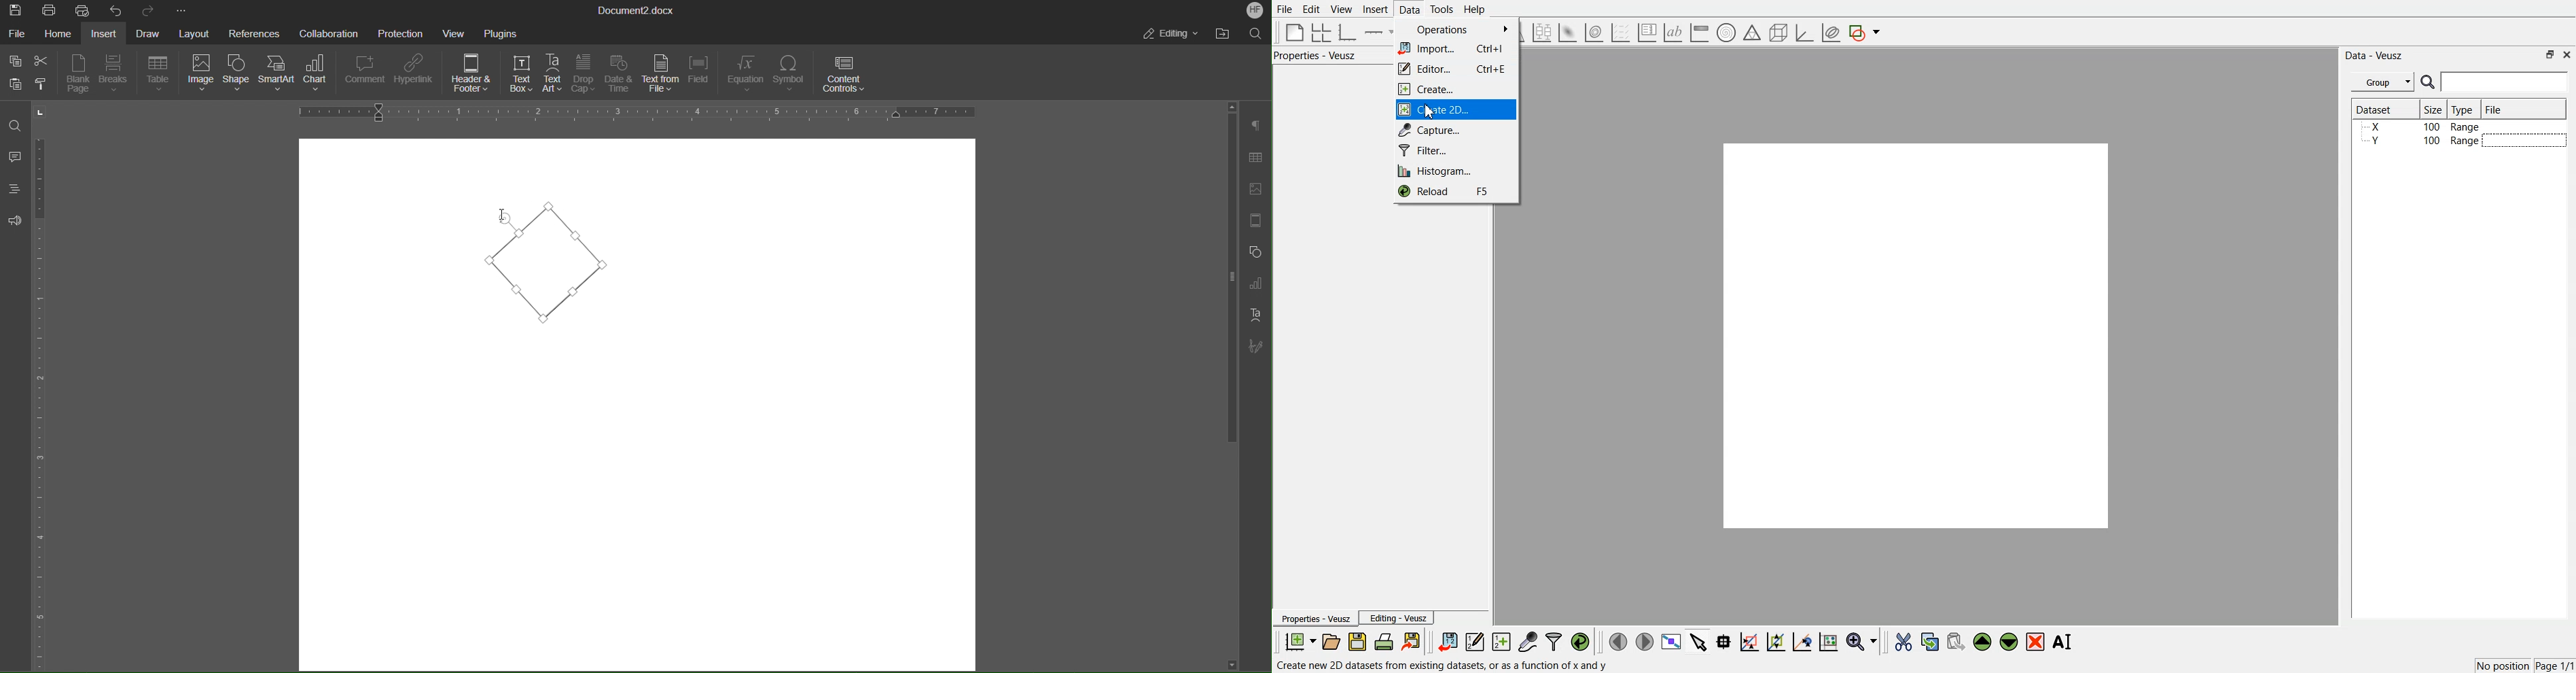 The height and width of the screenshot is (700, 2576). What do you see at coordinates (1475, 10) in the screenshot?
I see `Help` at bounding box center [1475, 10].